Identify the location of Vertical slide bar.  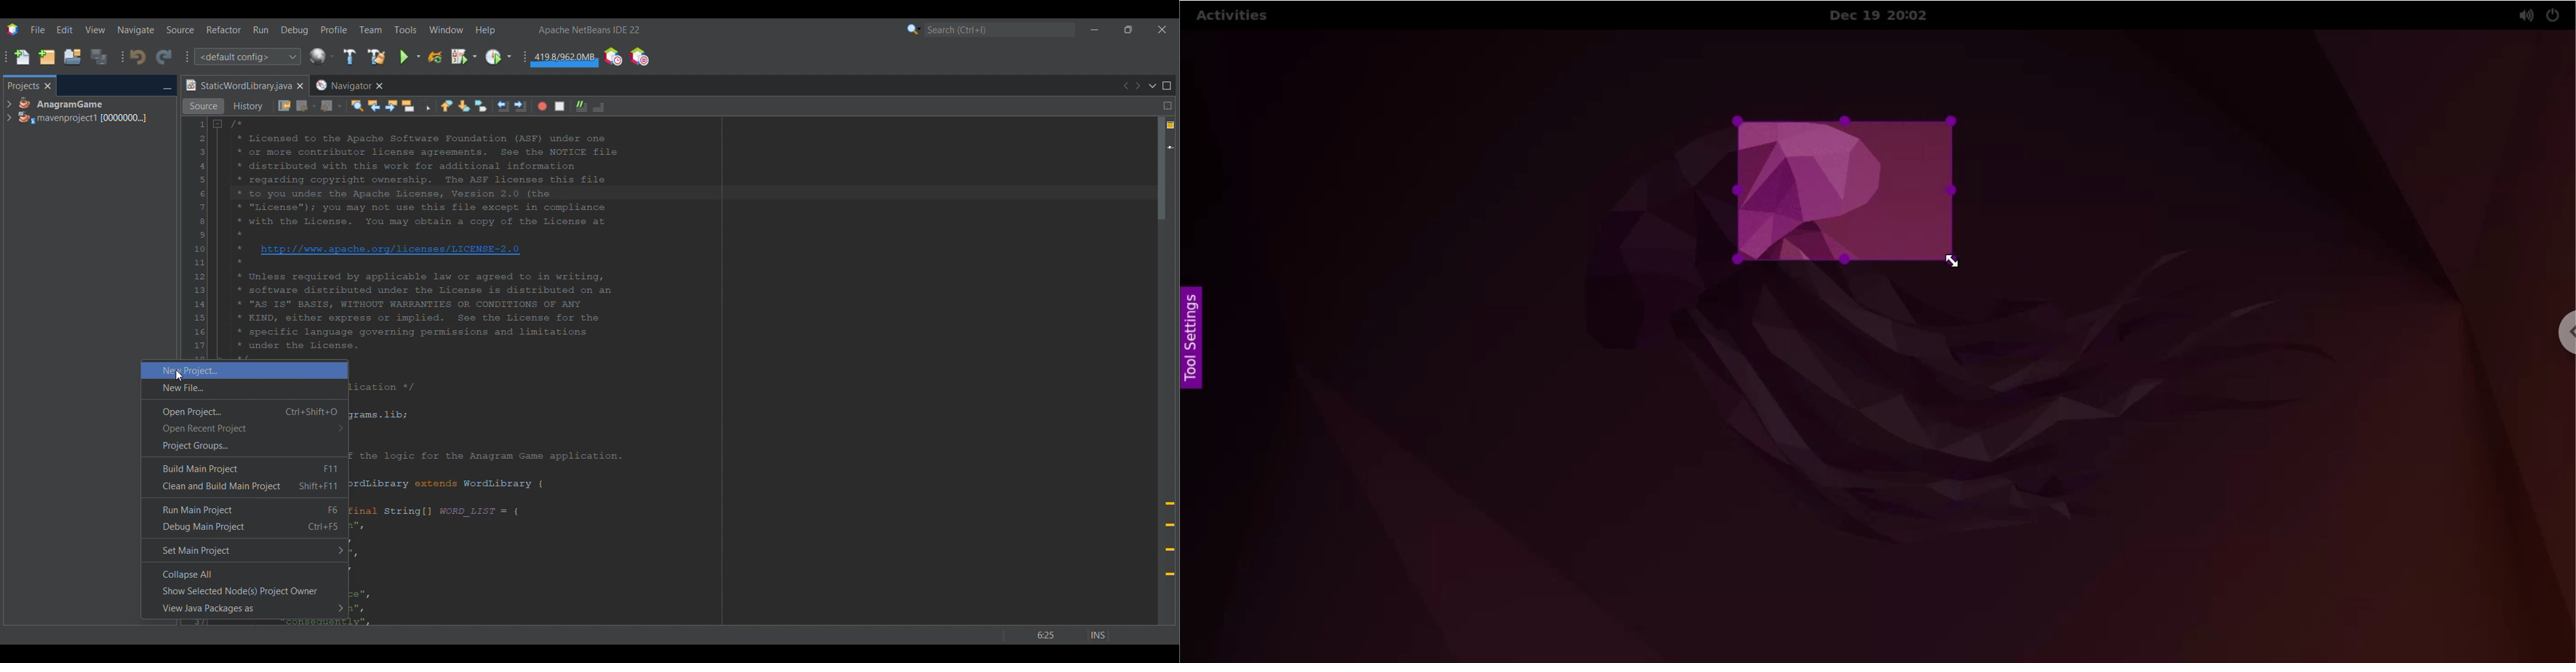
(1162, 371).